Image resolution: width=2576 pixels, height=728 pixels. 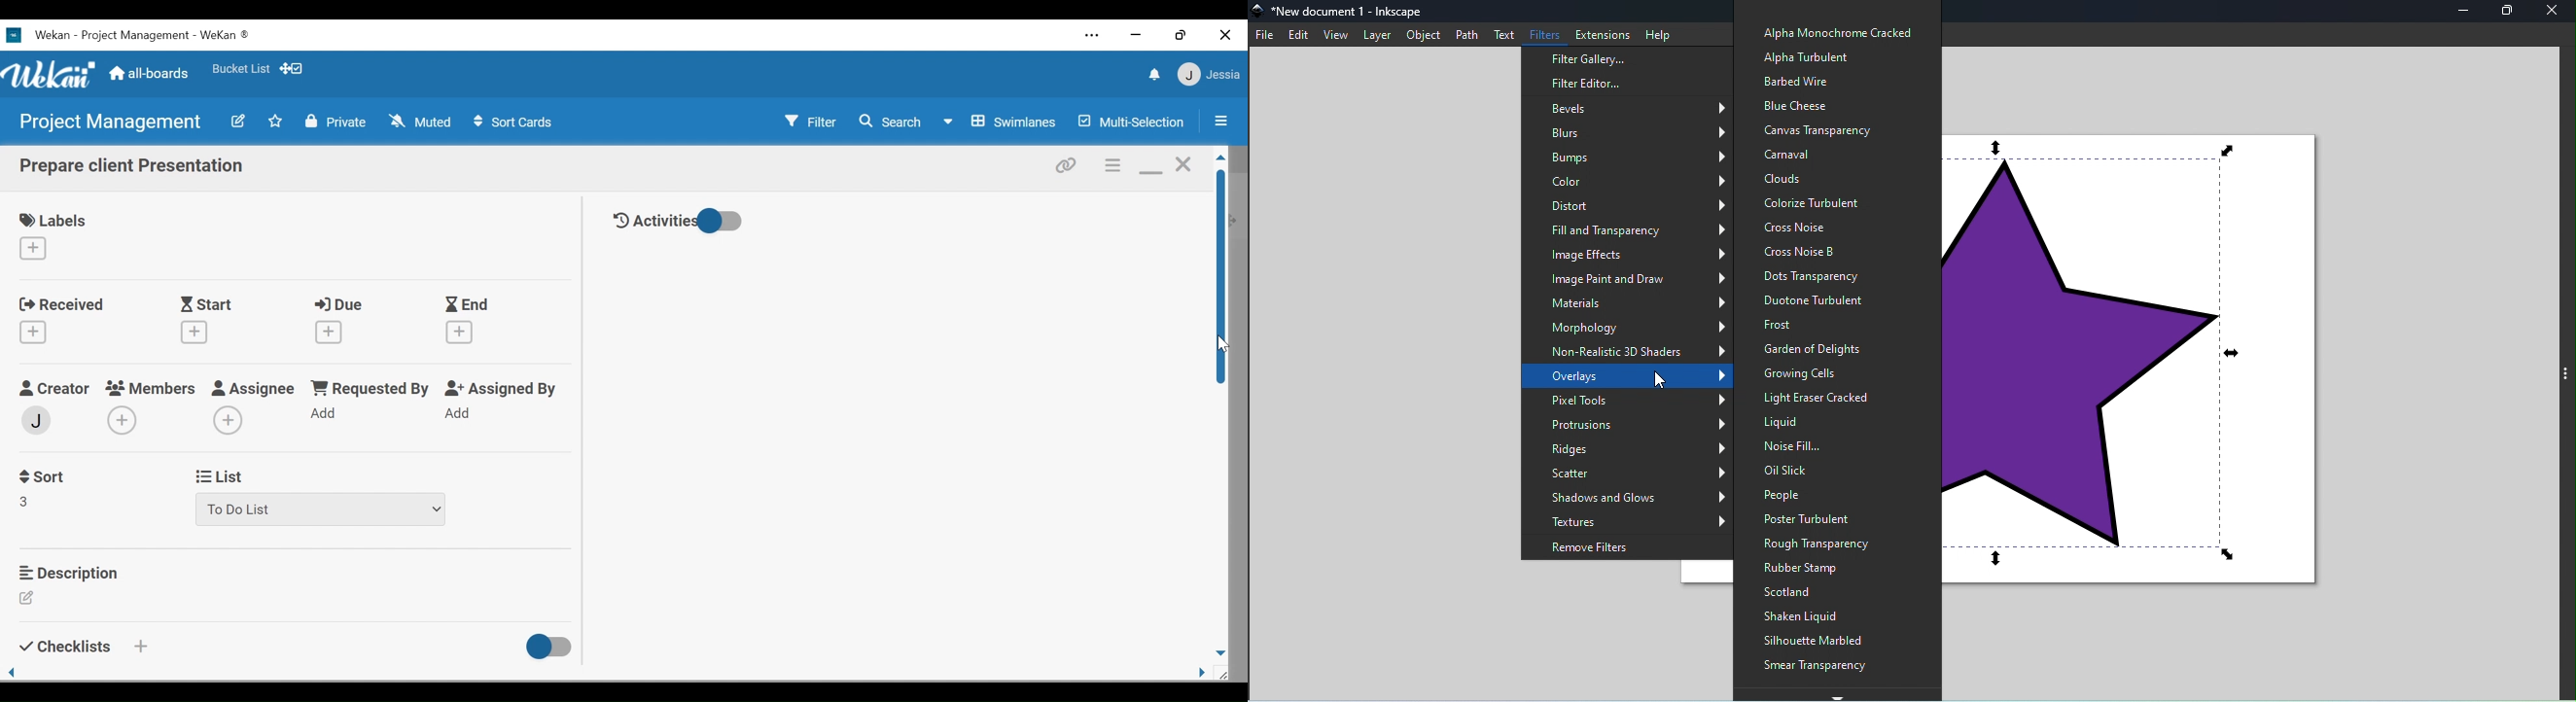 I want to click on Create start date, so click(x=196, y=332).